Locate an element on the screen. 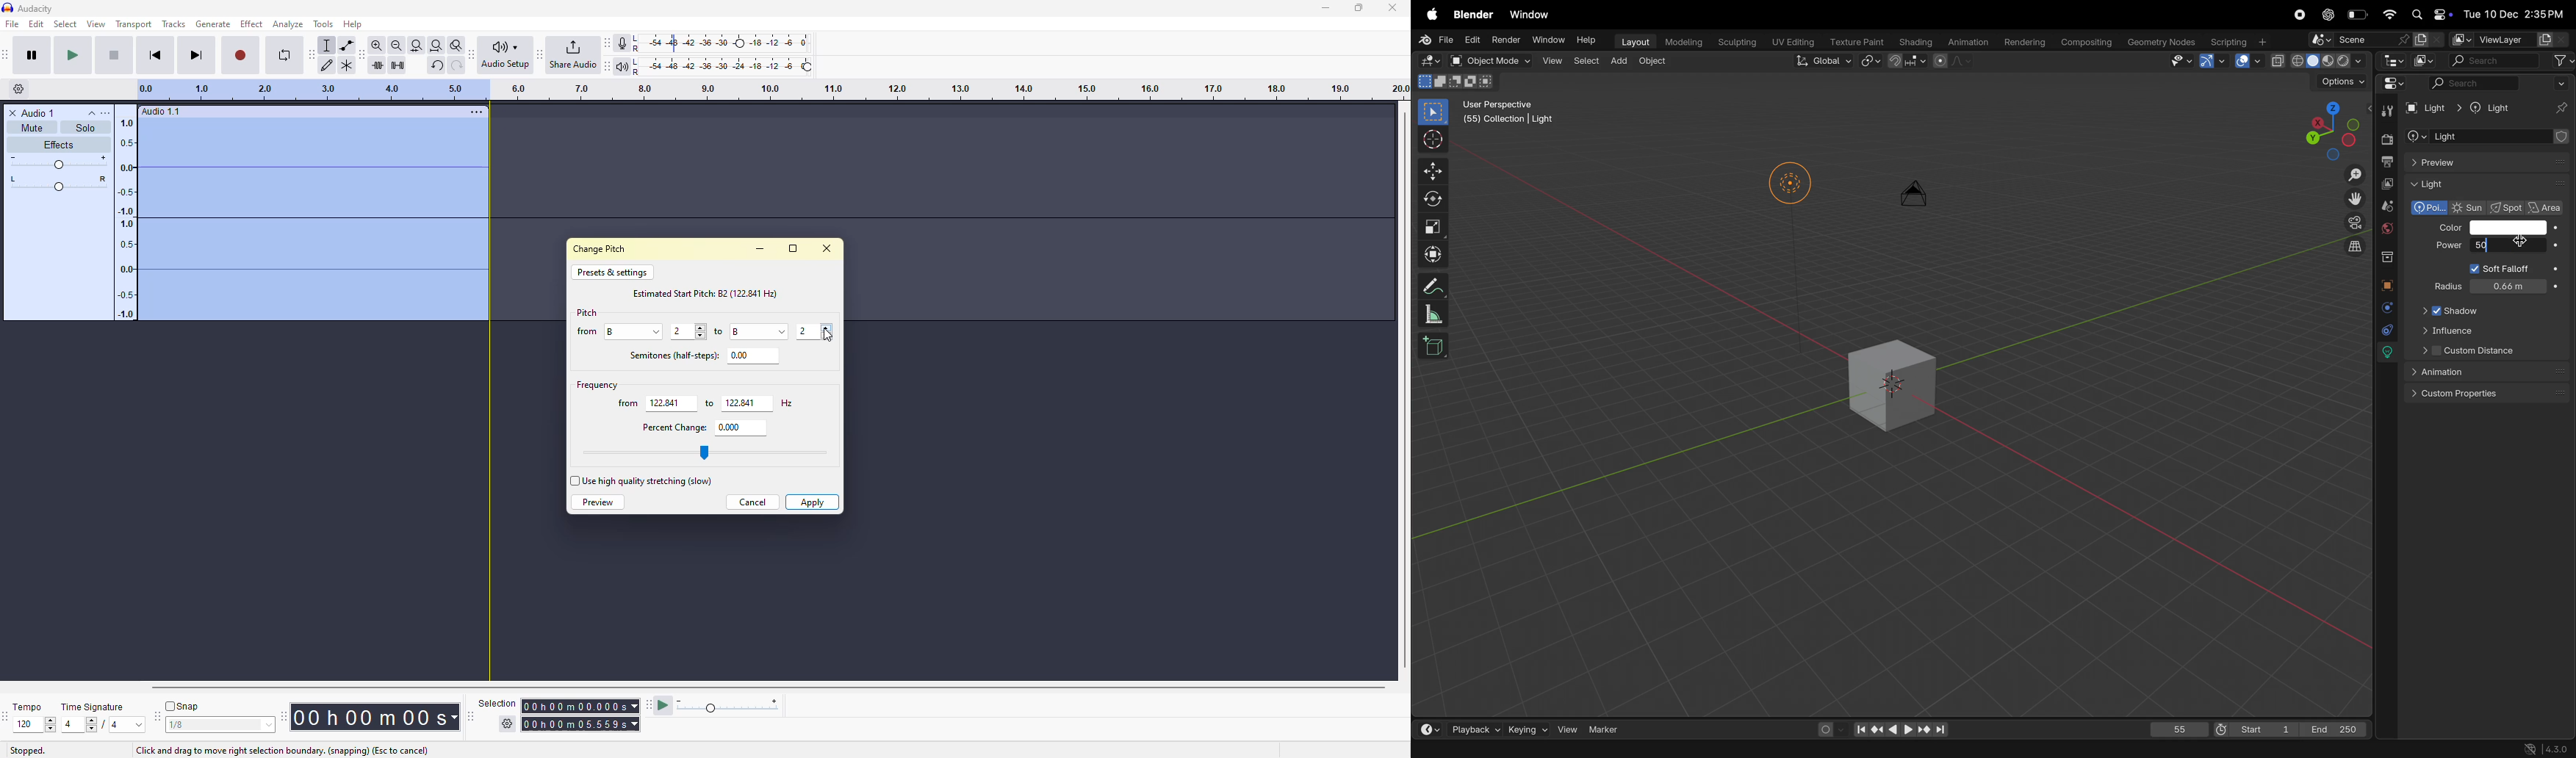  visibility is located at coordinates (2178, 61).